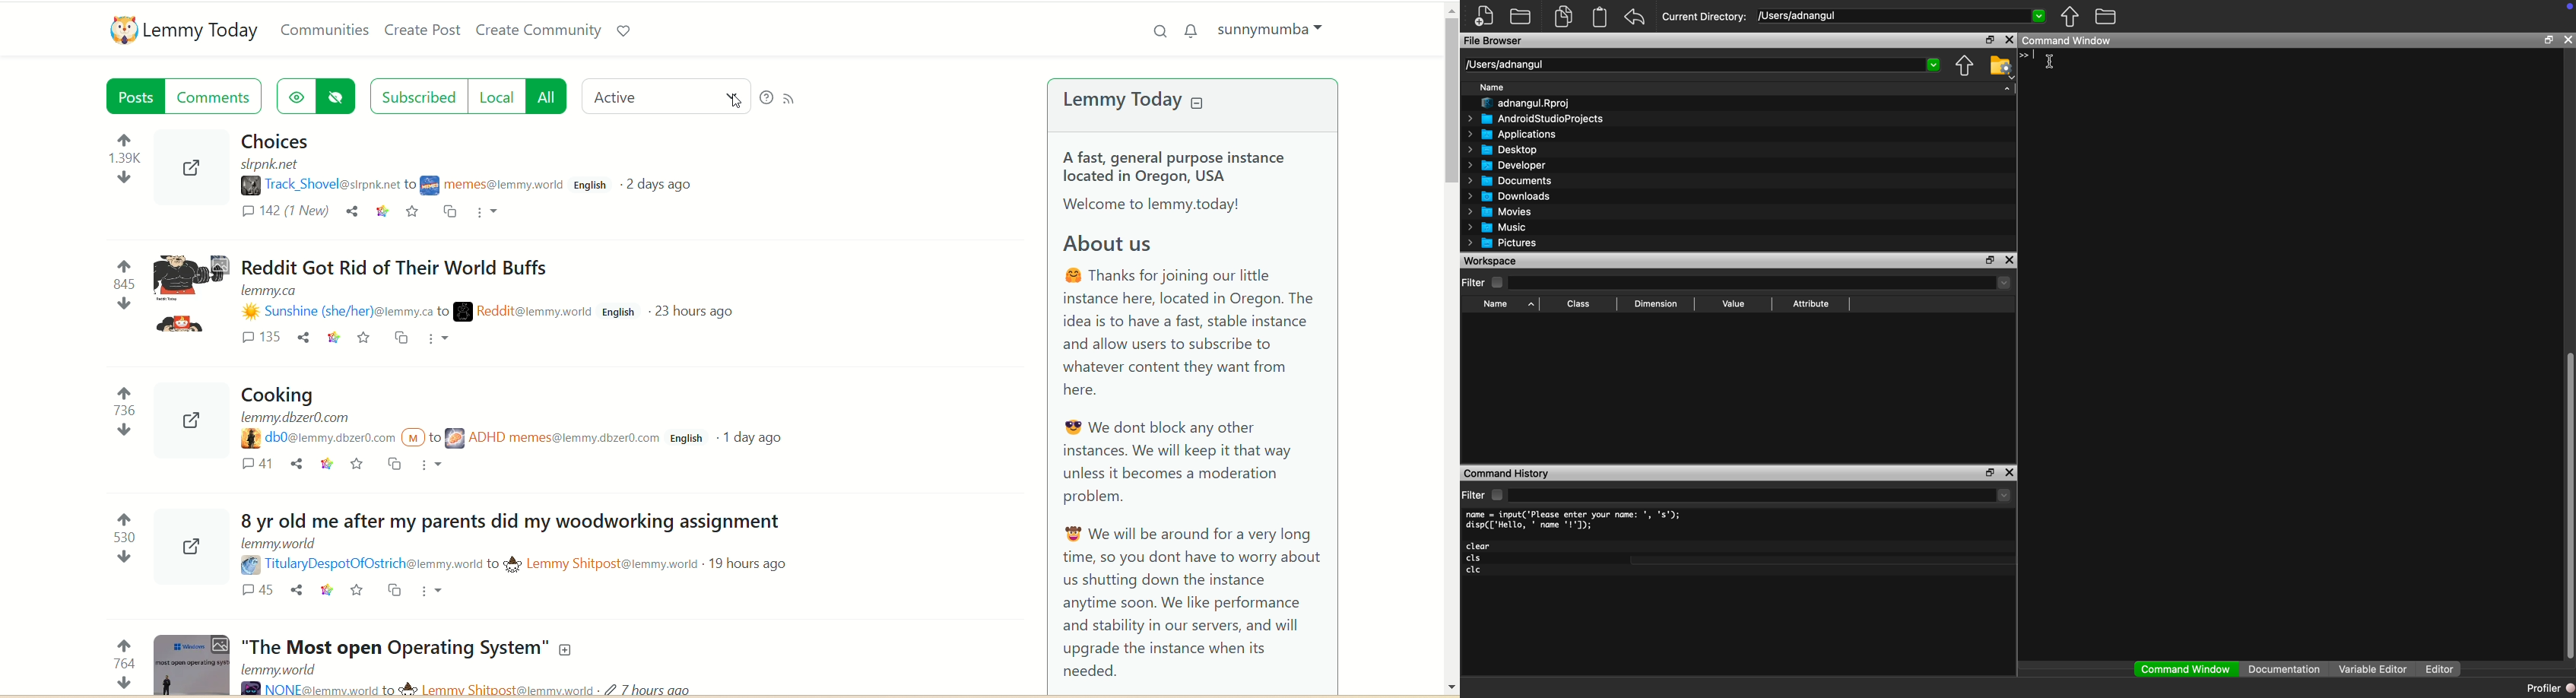 The height and width of the screenshot is (700, 2576). What do you see at coordinates (176, 422) in the screenshot?
I see `link to image` at bounding box center [176, 422].